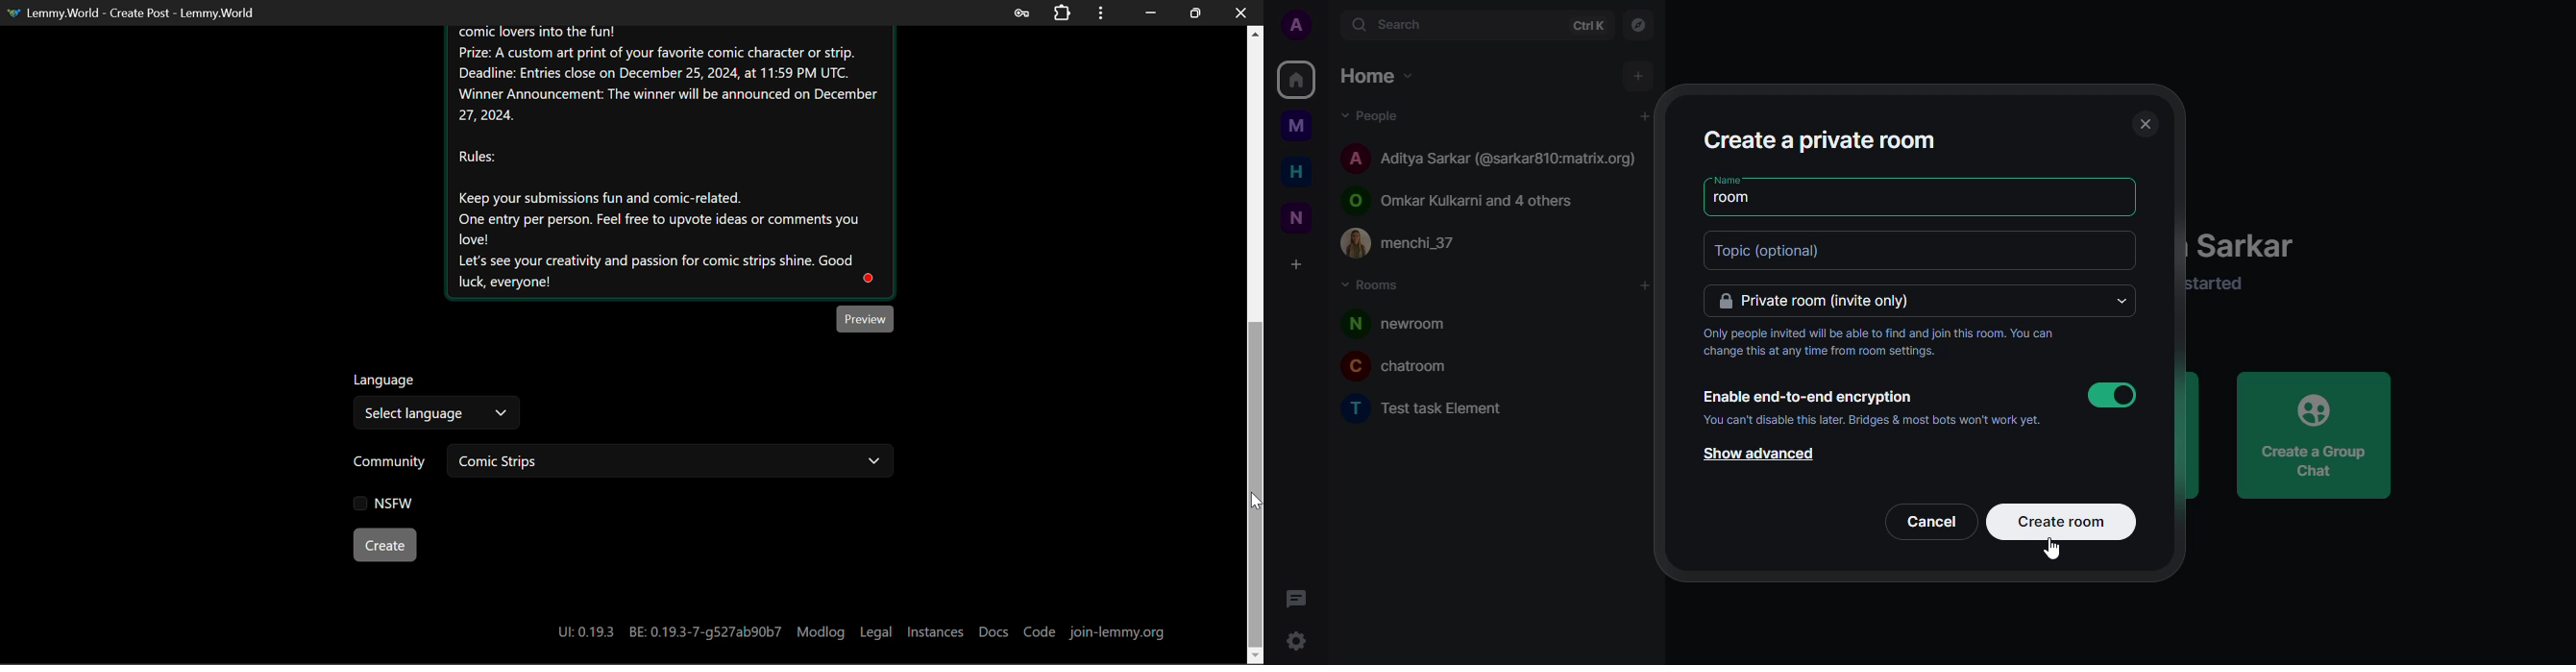 The image size is (2576, 672). Describe the element at coordinates (2063, 521) in the screenshot. I see `create room` at that location.